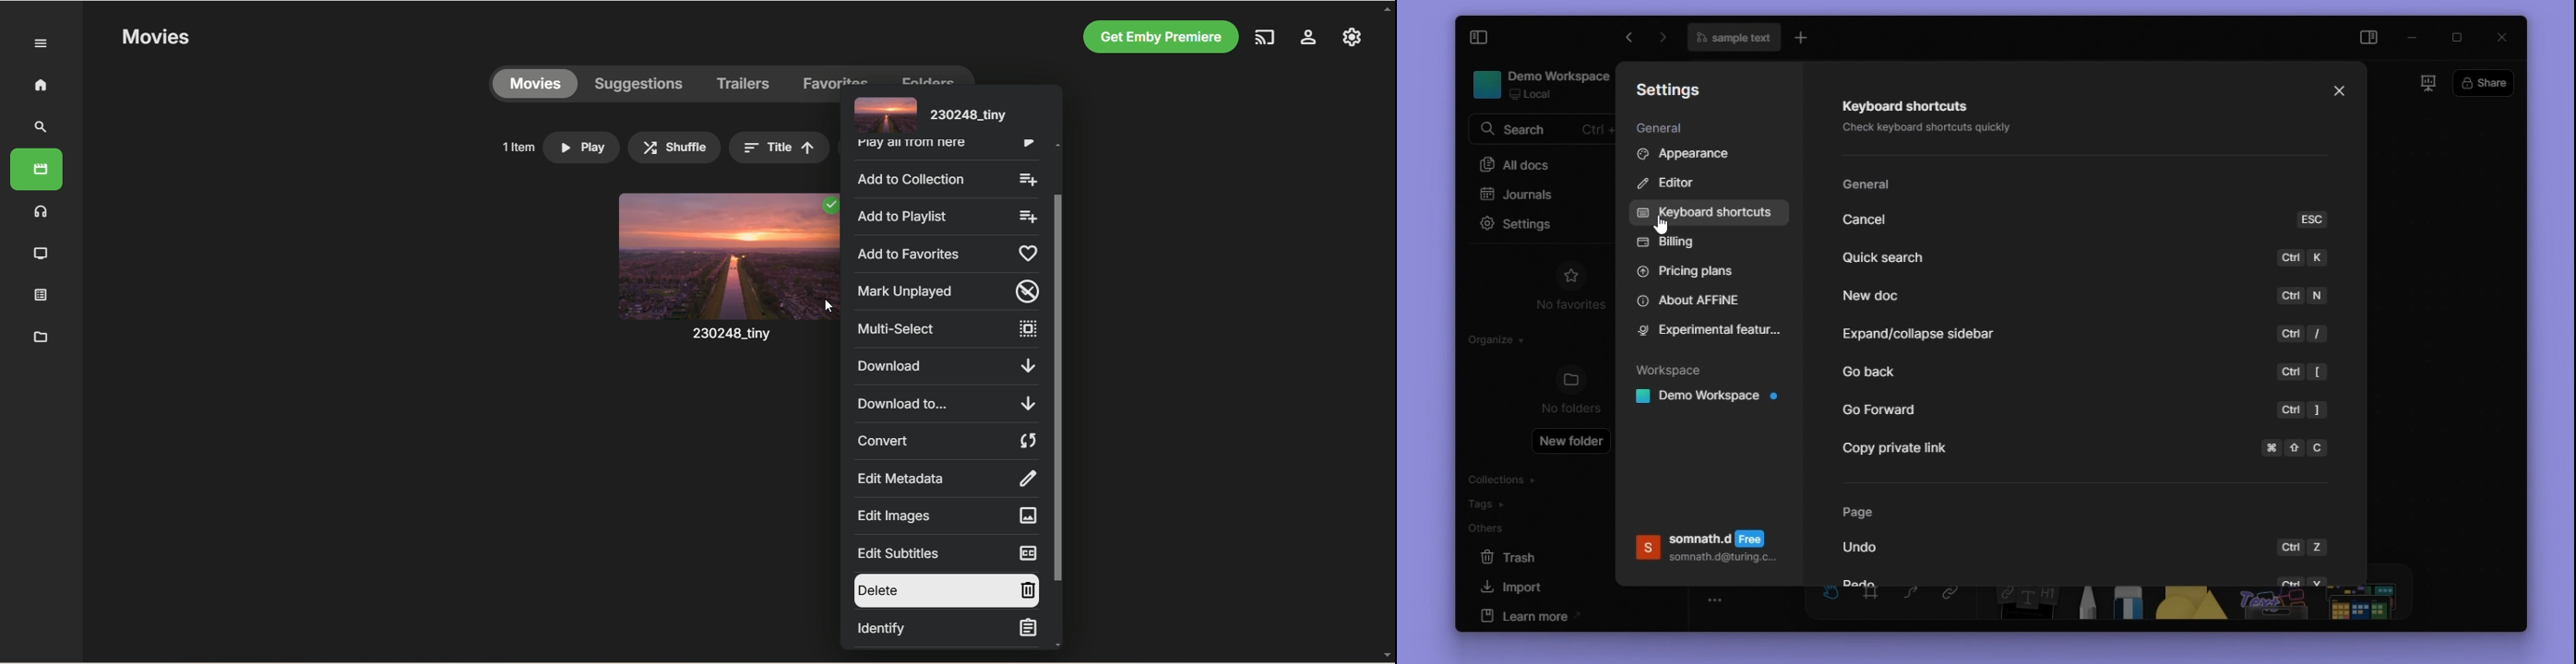  What do you see at coordinates (1711, 398) in the screenshot?
I see `Workspace name` at bounding box center [1711, 398].